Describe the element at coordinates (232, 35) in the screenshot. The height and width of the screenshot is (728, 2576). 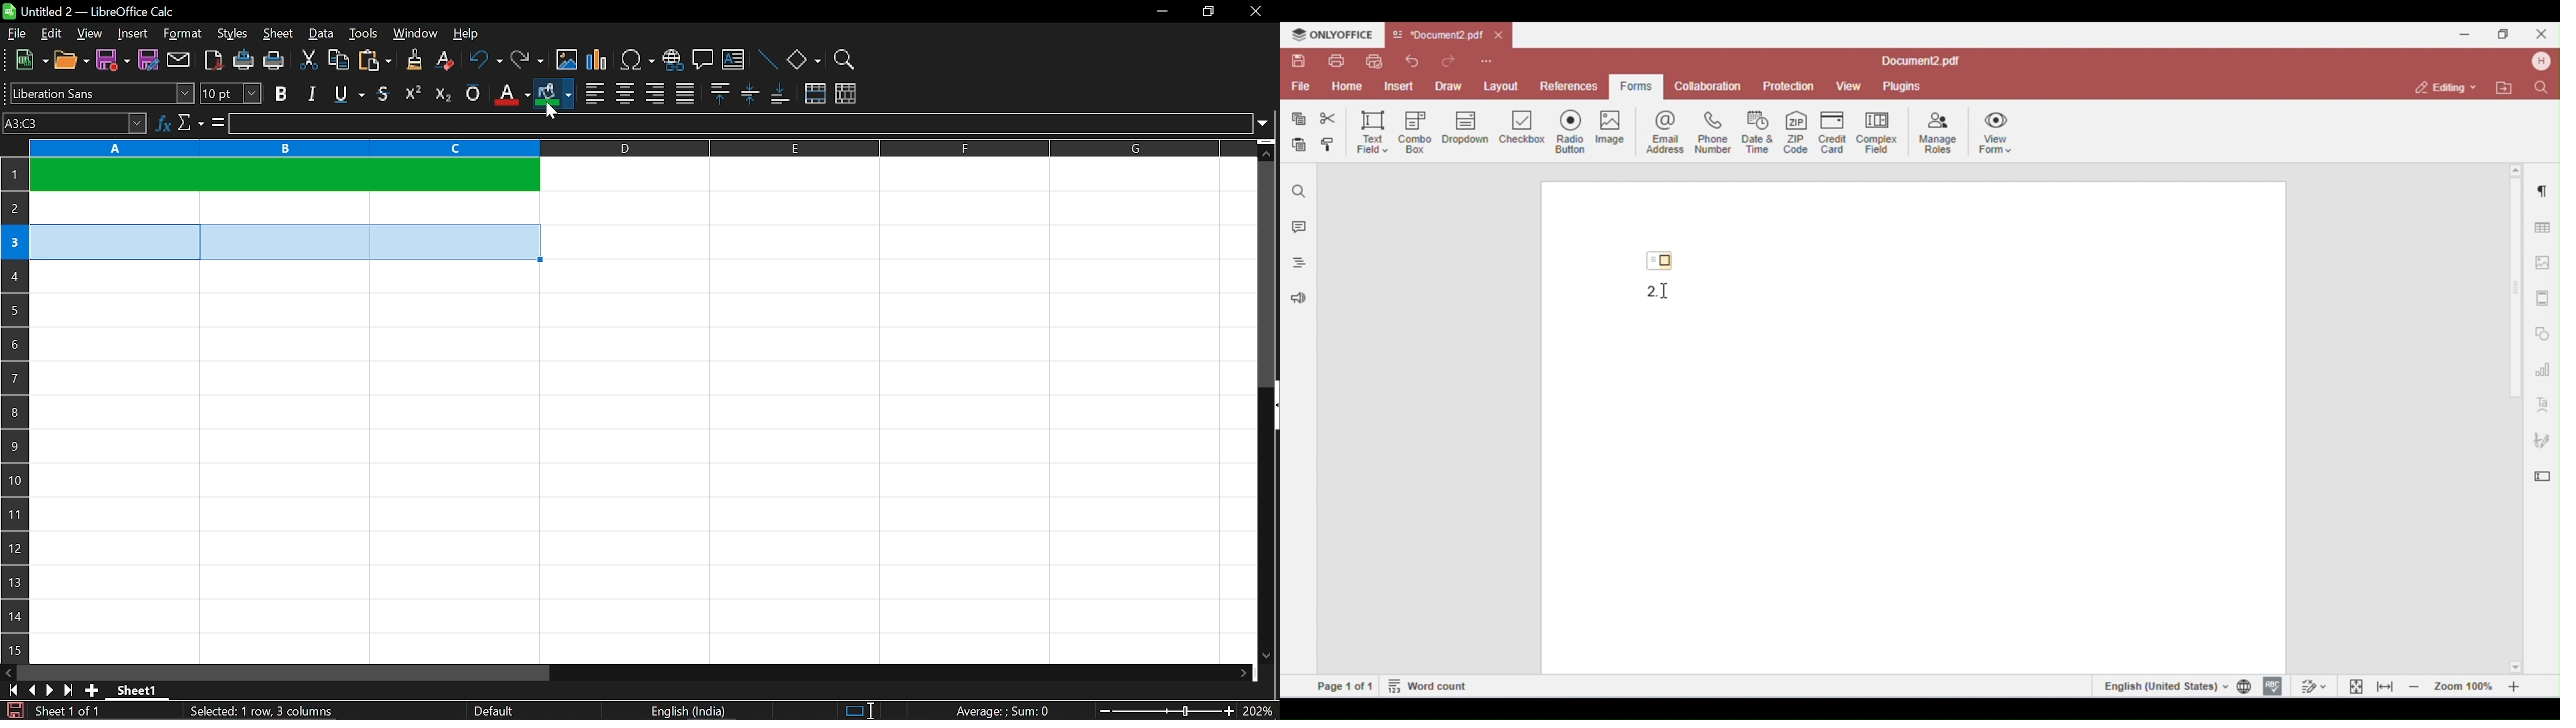
I see `styles` at that location.